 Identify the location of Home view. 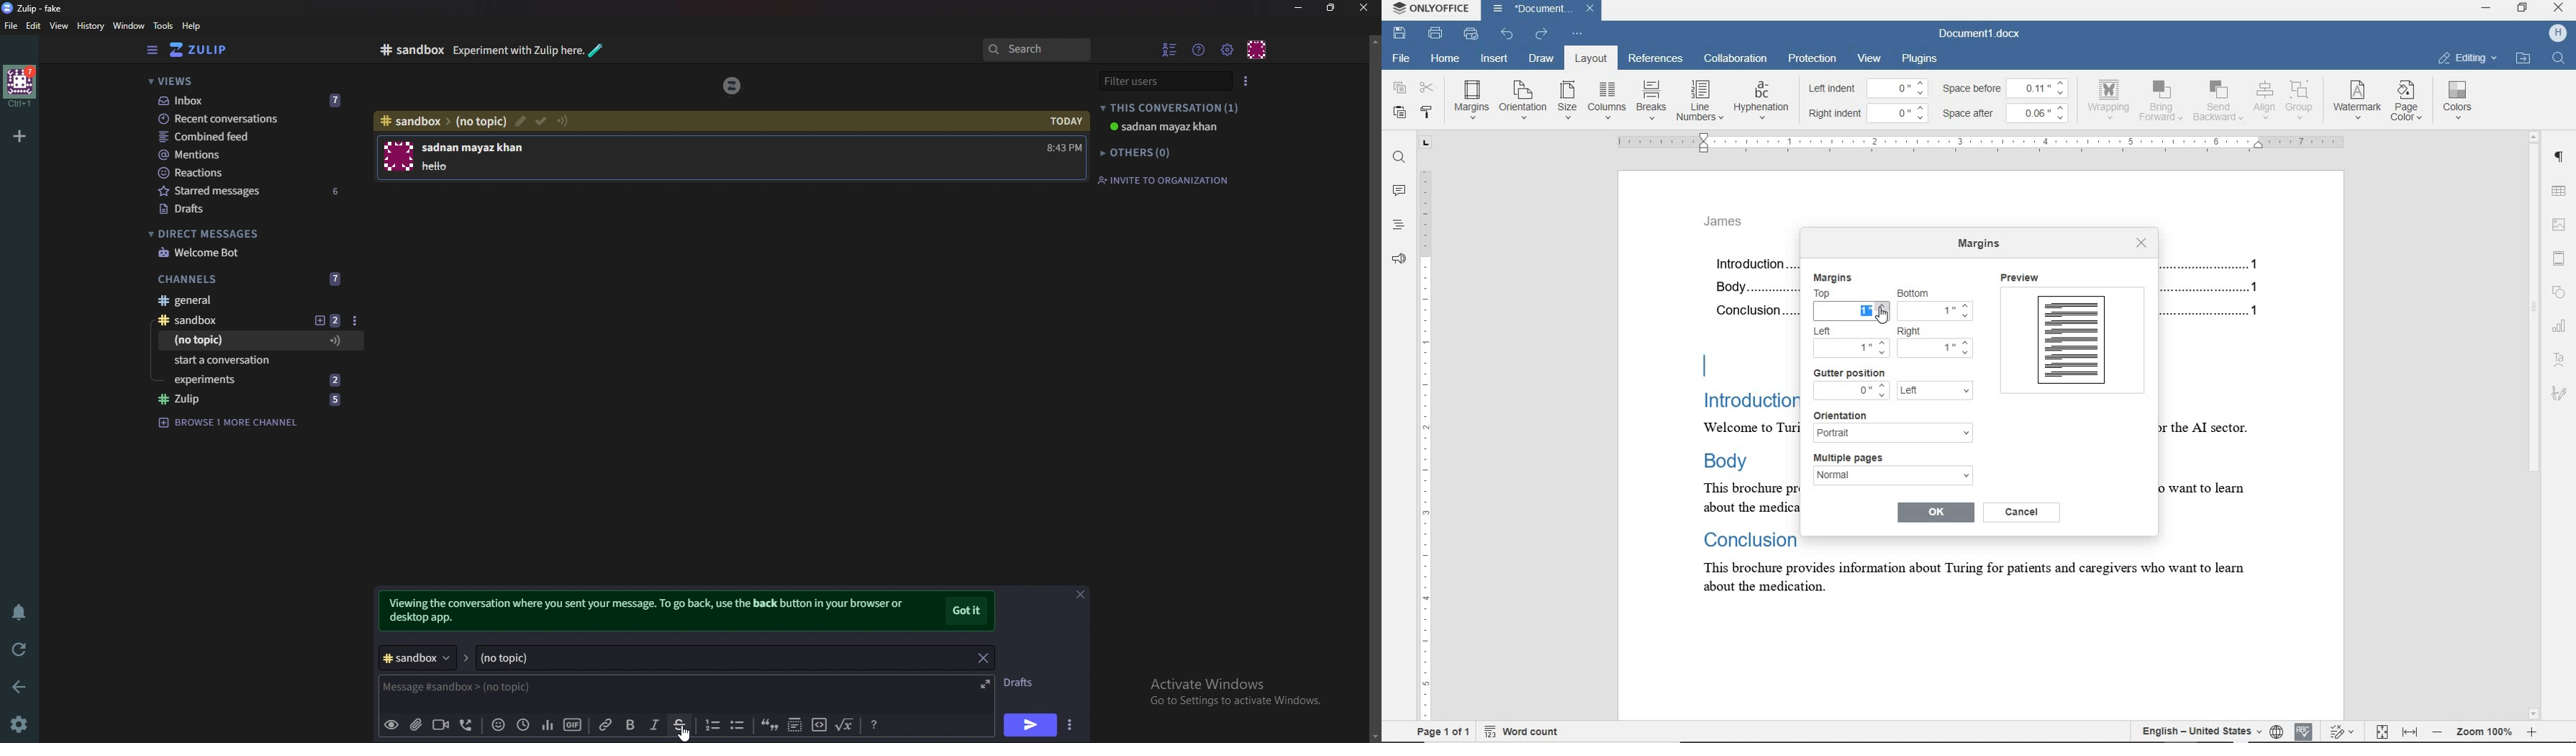
(203, 49).